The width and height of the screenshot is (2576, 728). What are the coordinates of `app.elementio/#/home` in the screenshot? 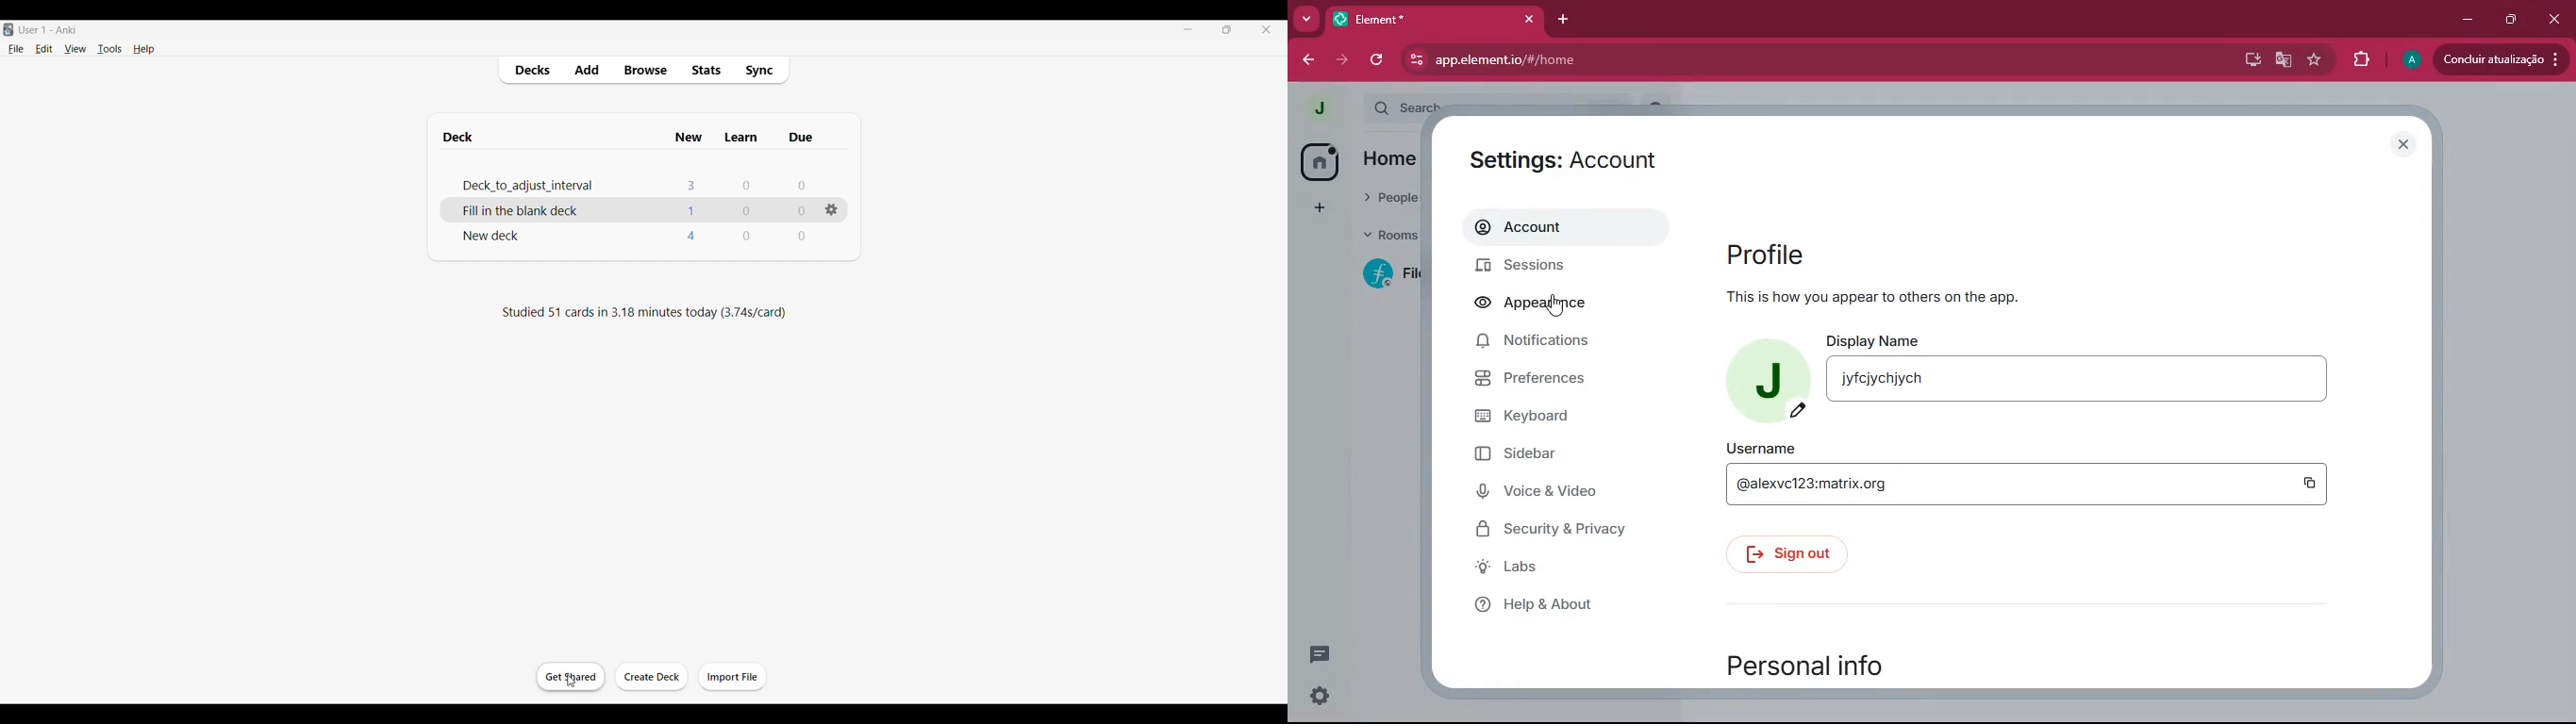 It's located at (1713, 60).